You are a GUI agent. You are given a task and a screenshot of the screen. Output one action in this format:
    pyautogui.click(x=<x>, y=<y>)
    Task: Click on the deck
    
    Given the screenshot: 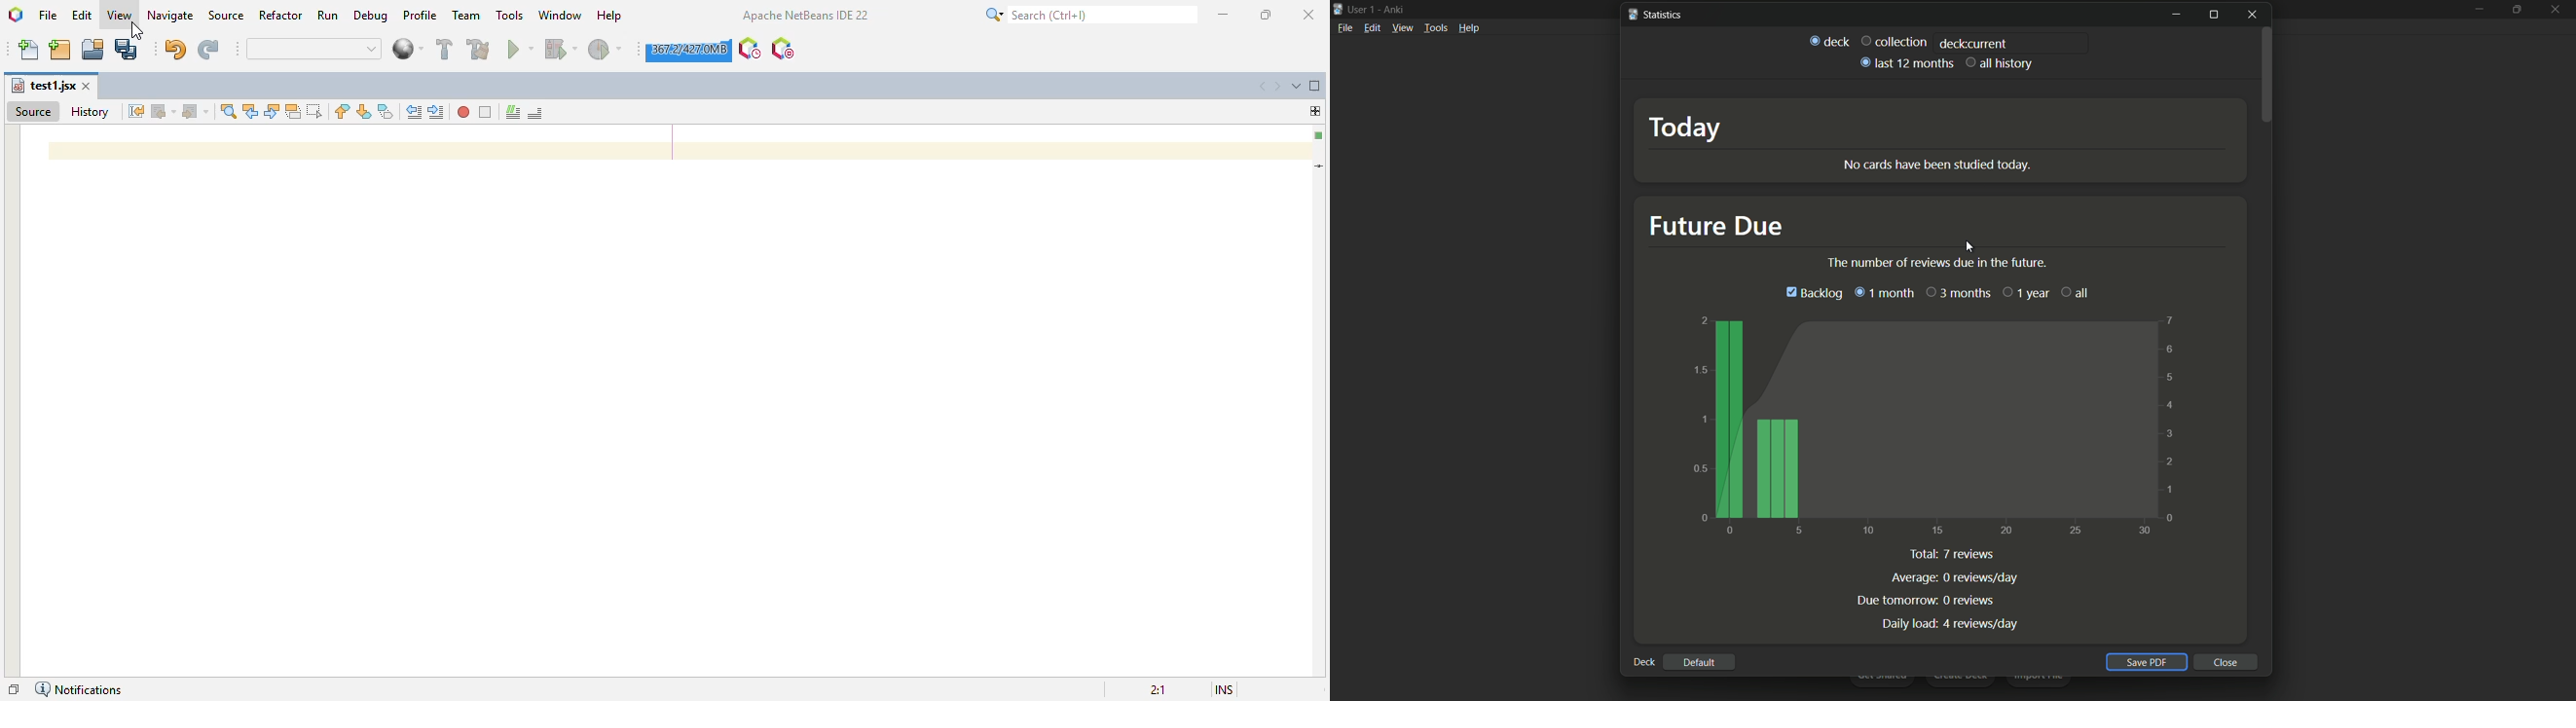 What is the action you would take?
    pyautogui.click(x=1830, y=41)
    